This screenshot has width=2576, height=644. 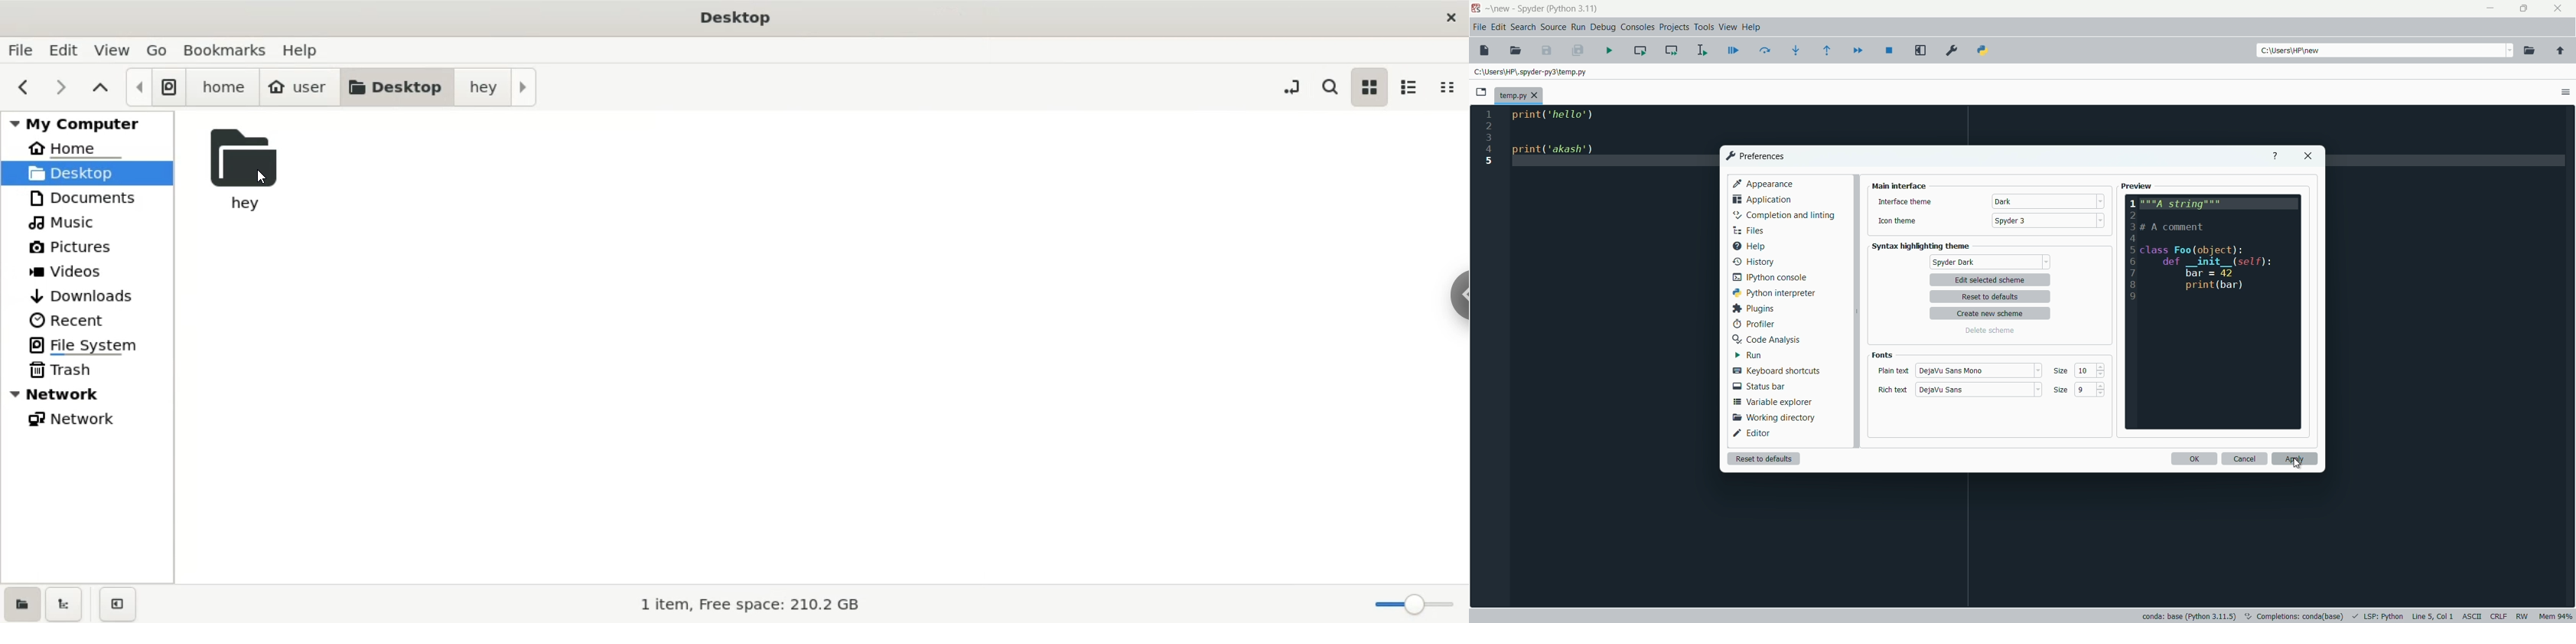 I want to click on run current cell, so click(x=1640, y=50).